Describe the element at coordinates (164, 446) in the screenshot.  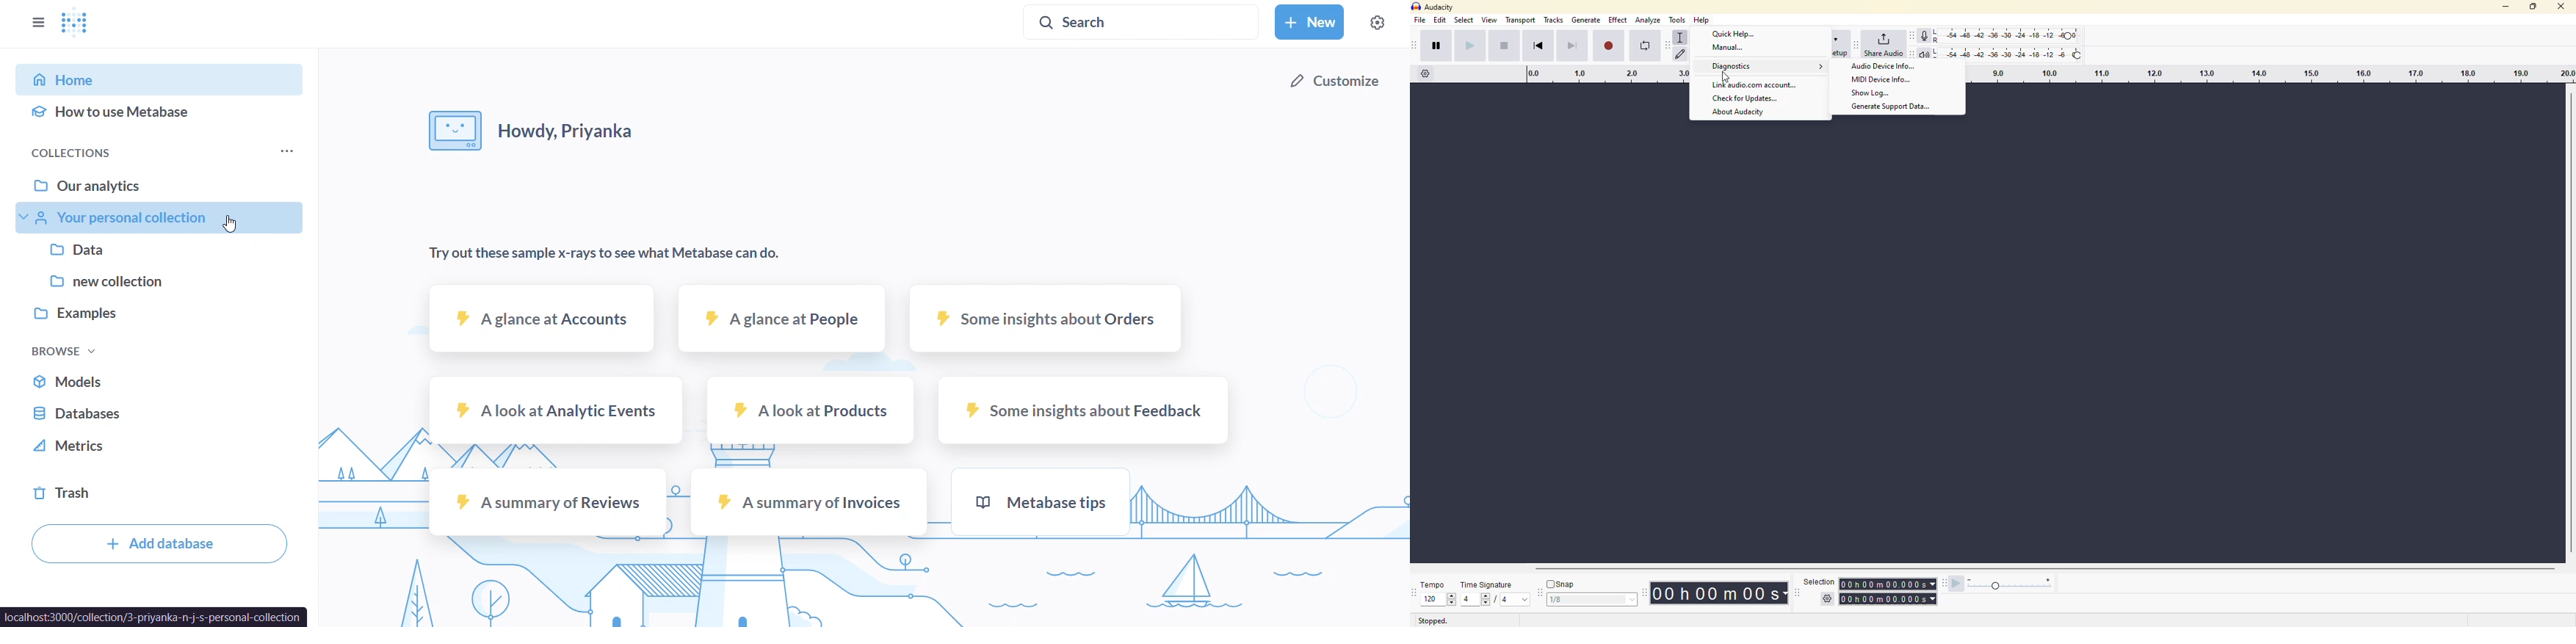
I see `metrics` at that location.